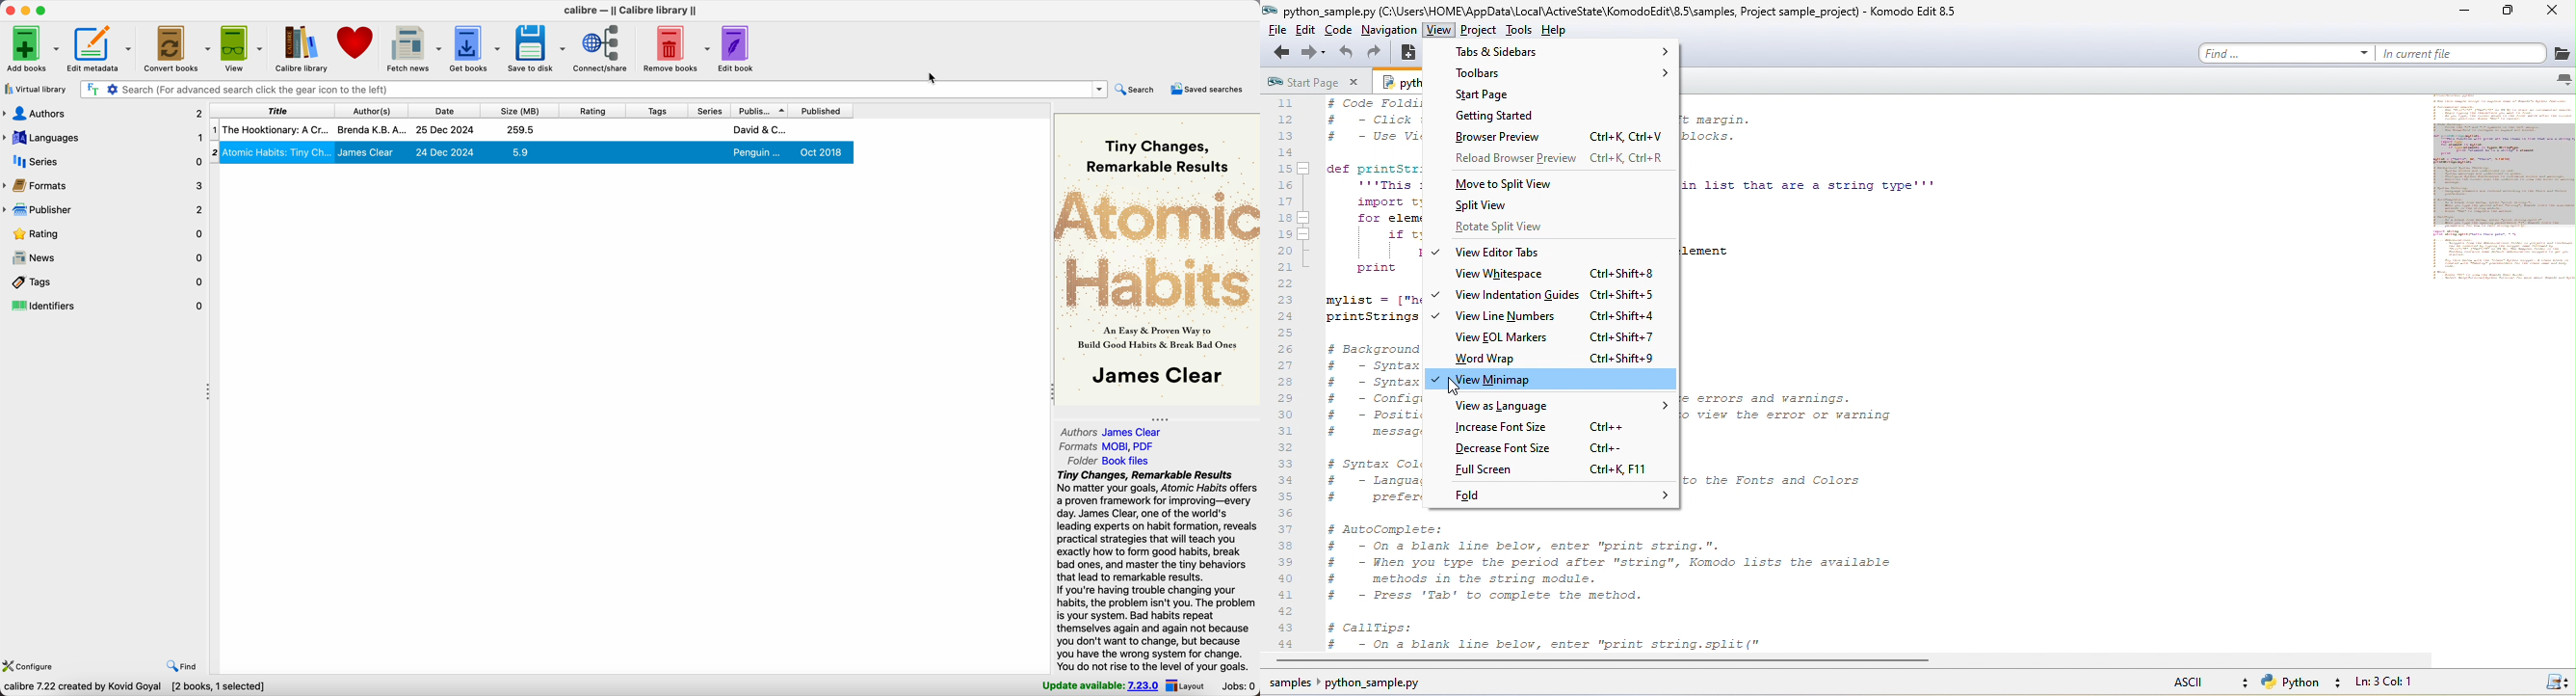 This screenshot has width=2576, height=700. Describe the element at coordinates (655, 110) in the screenshot. I see `tags` at that location.